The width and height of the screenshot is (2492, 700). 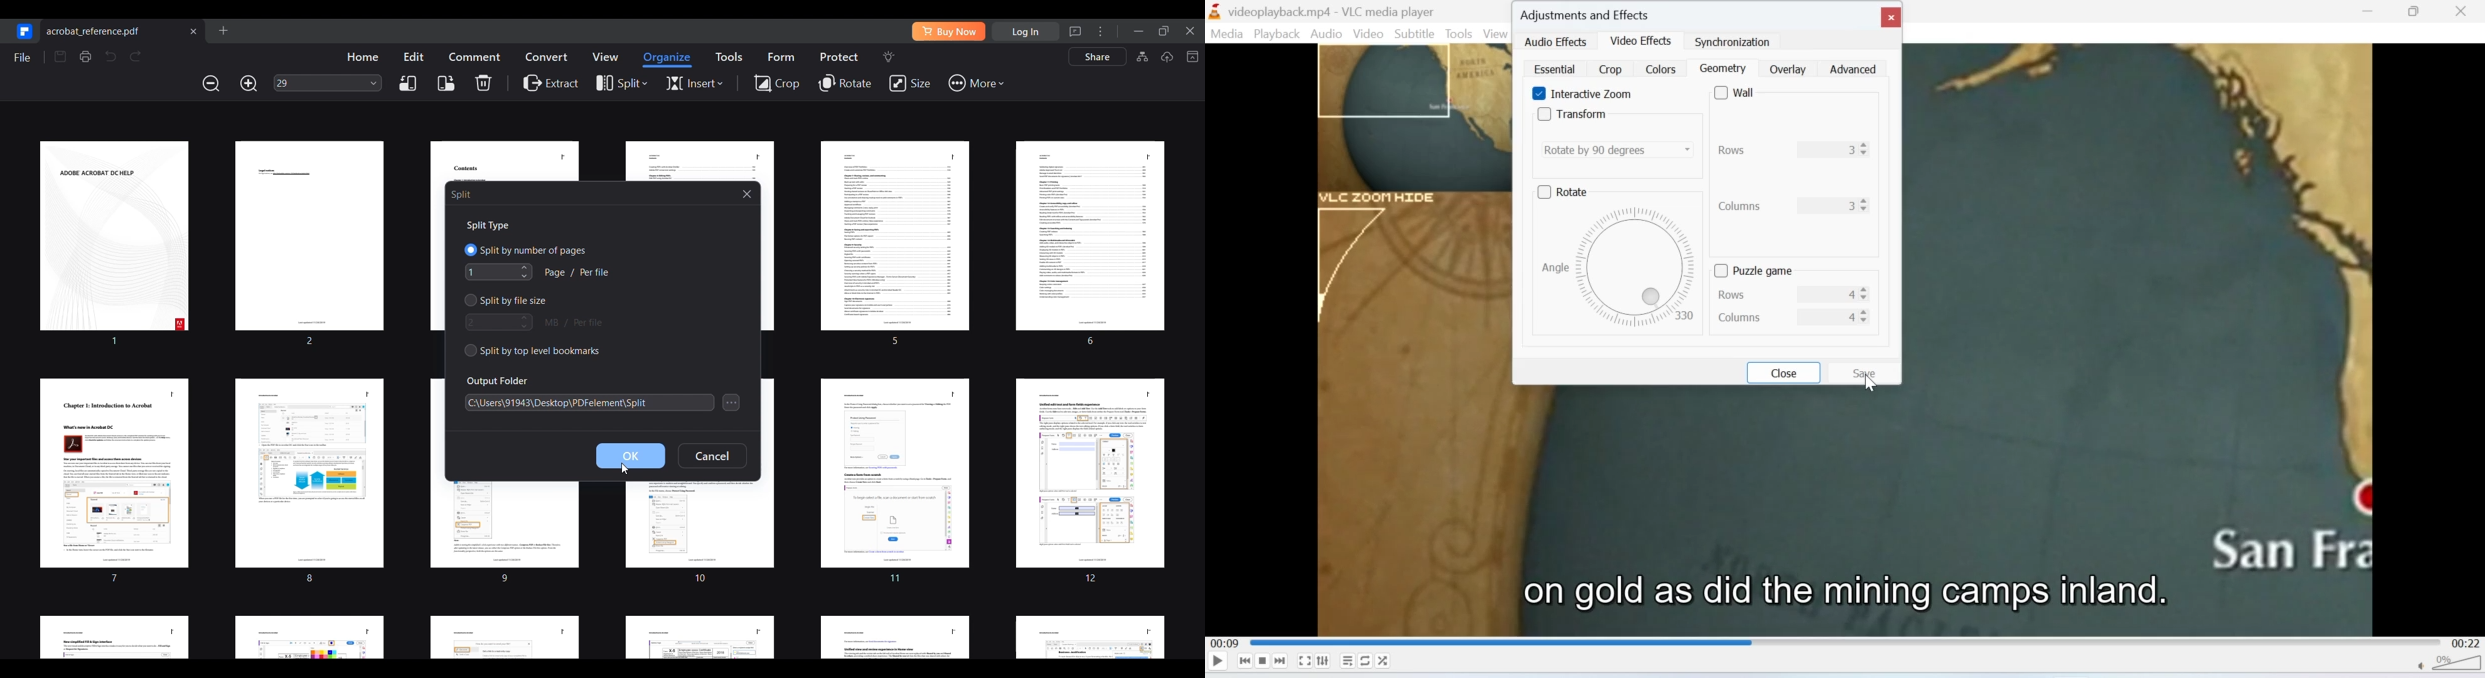 What do you see at coordinates (1643, 42) in the screenshot?
I see `video effects` at bounding box center [1643, 42].